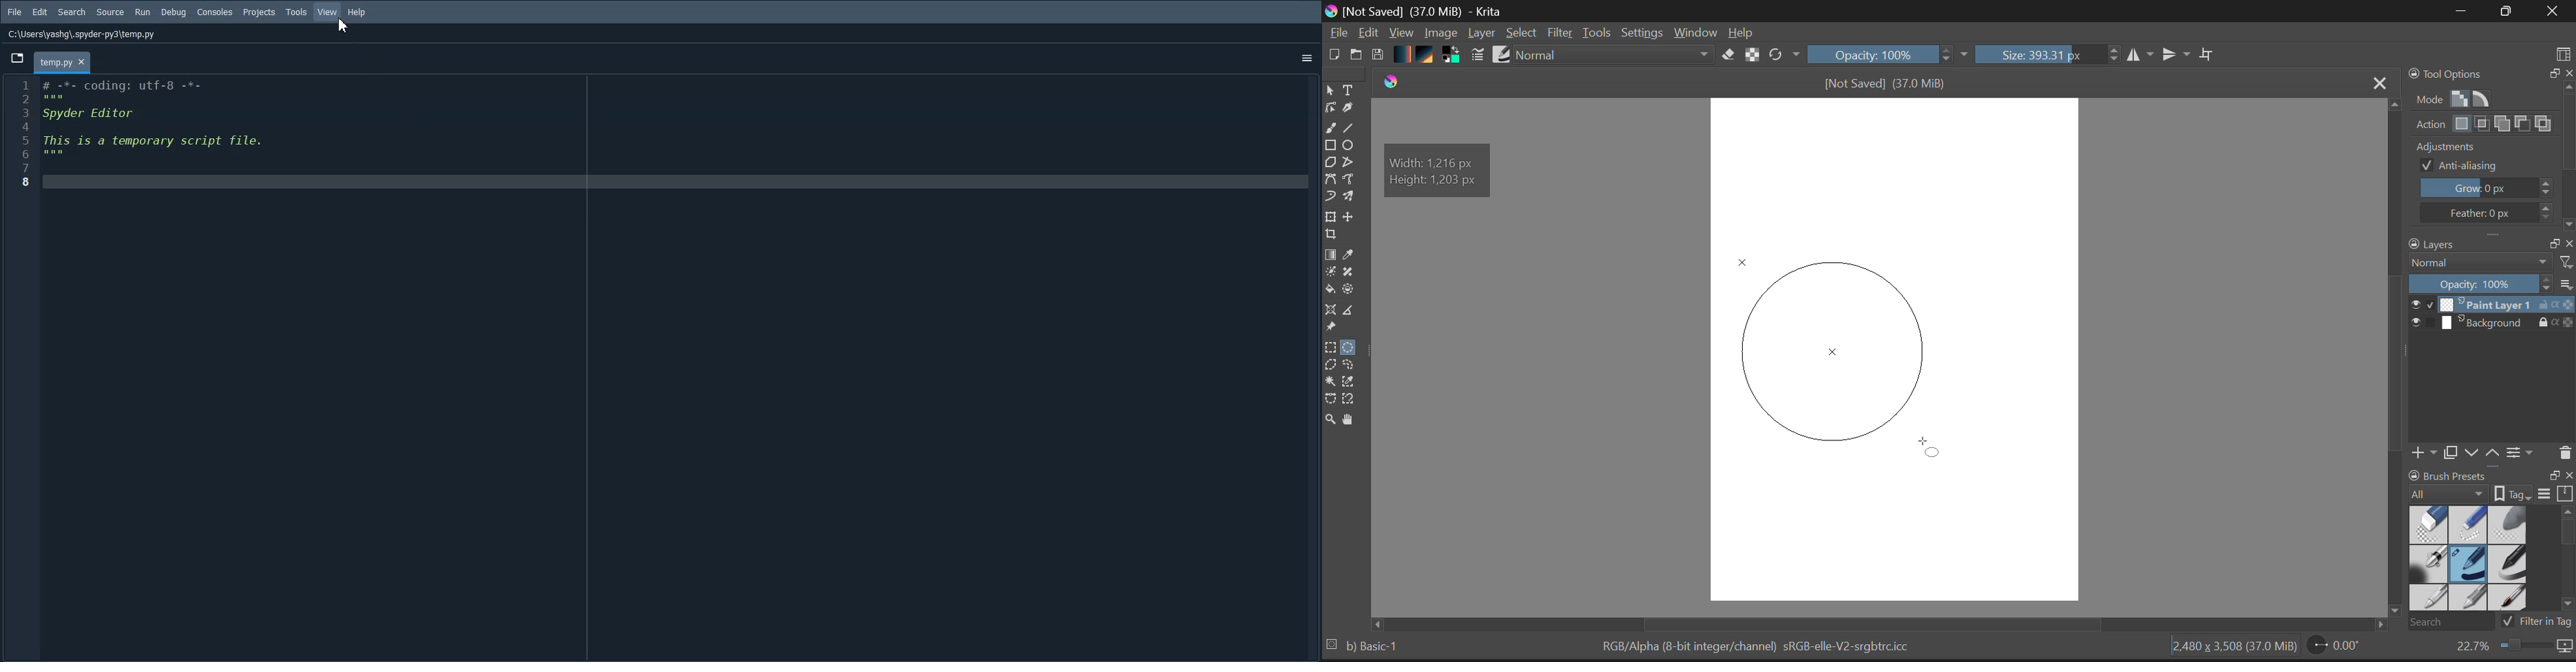  I want to click on Select, so click(1330, 91).